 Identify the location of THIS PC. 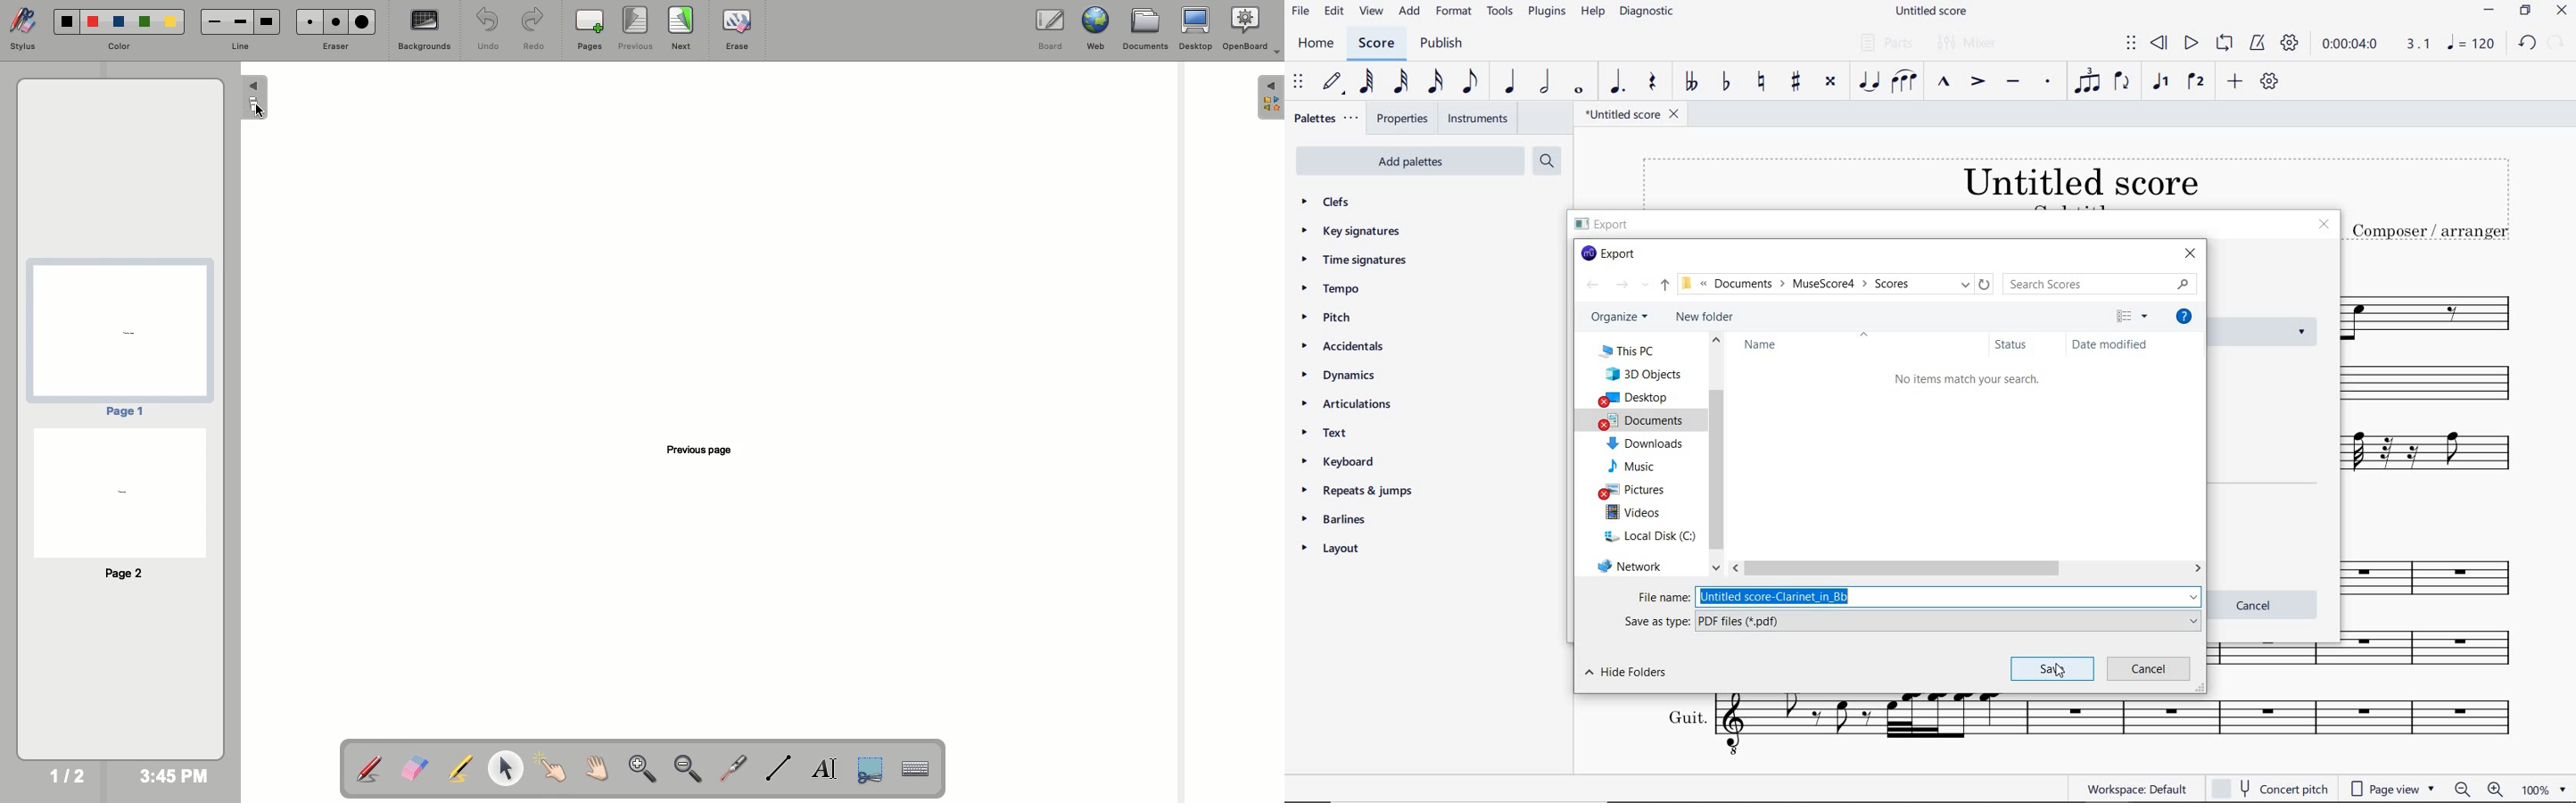
(1641, 352).